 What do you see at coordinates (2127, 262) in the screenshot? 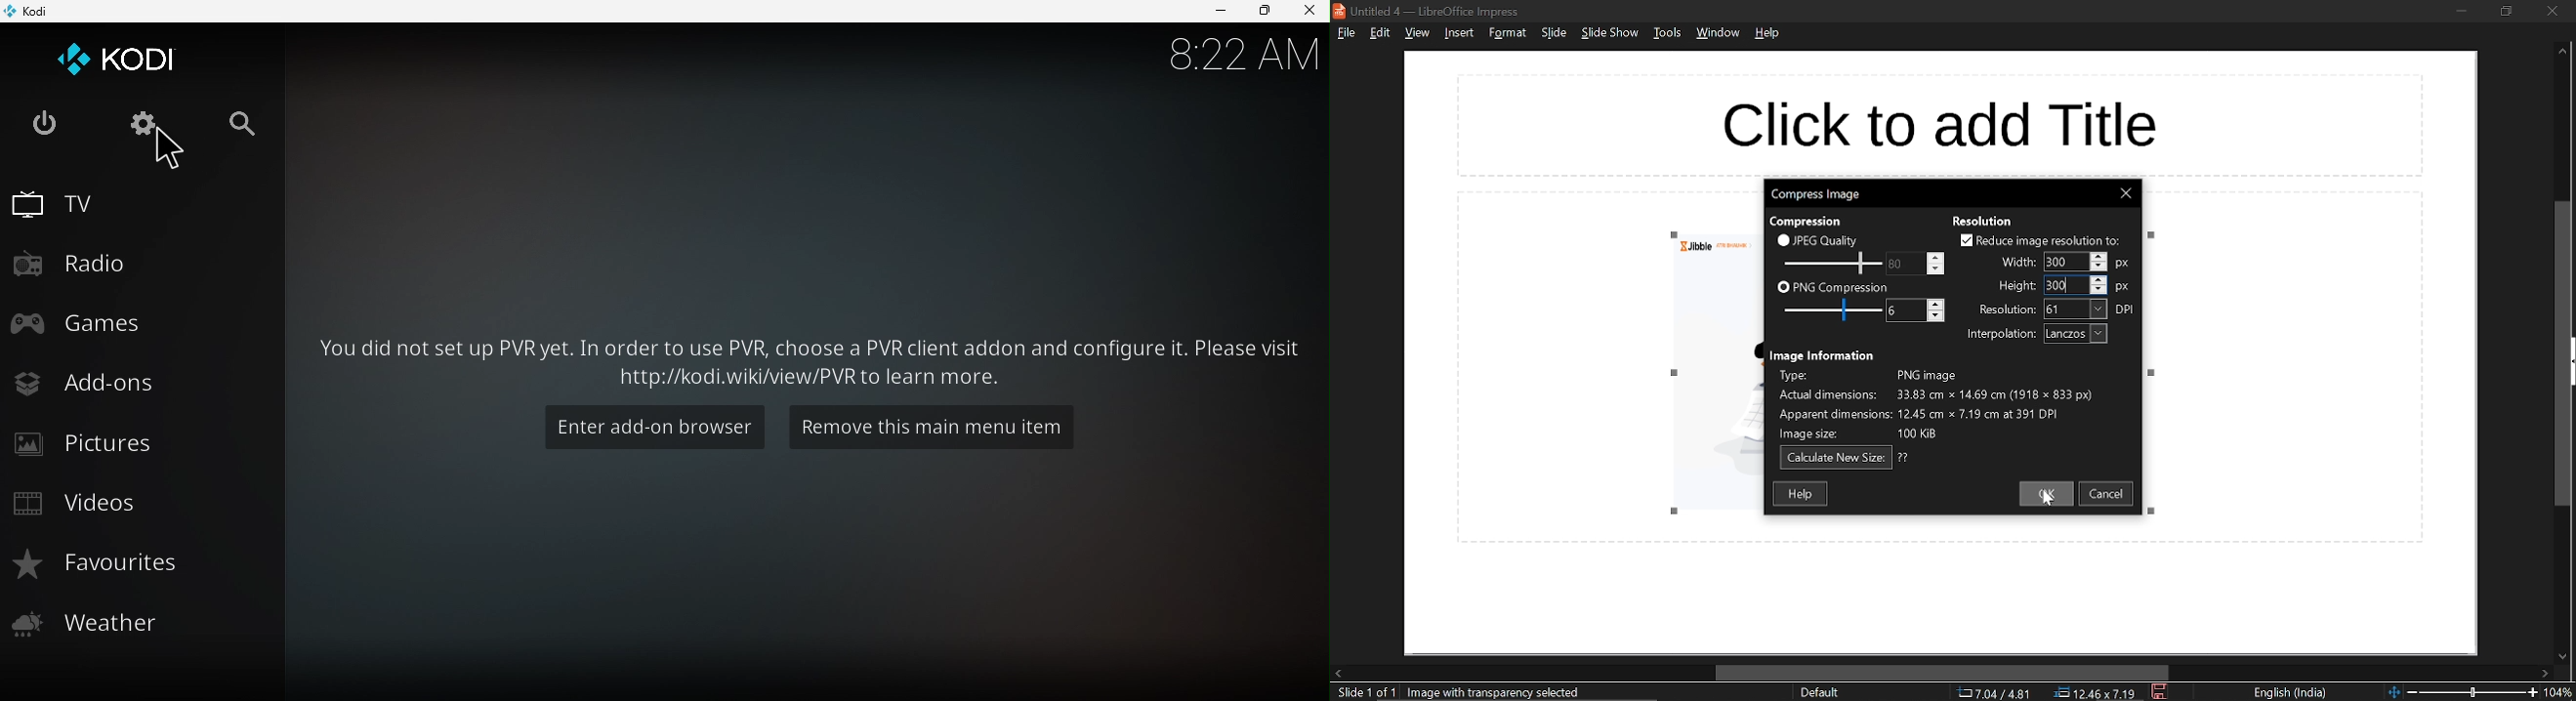
I see `px` at bounding box center [2127, 262].